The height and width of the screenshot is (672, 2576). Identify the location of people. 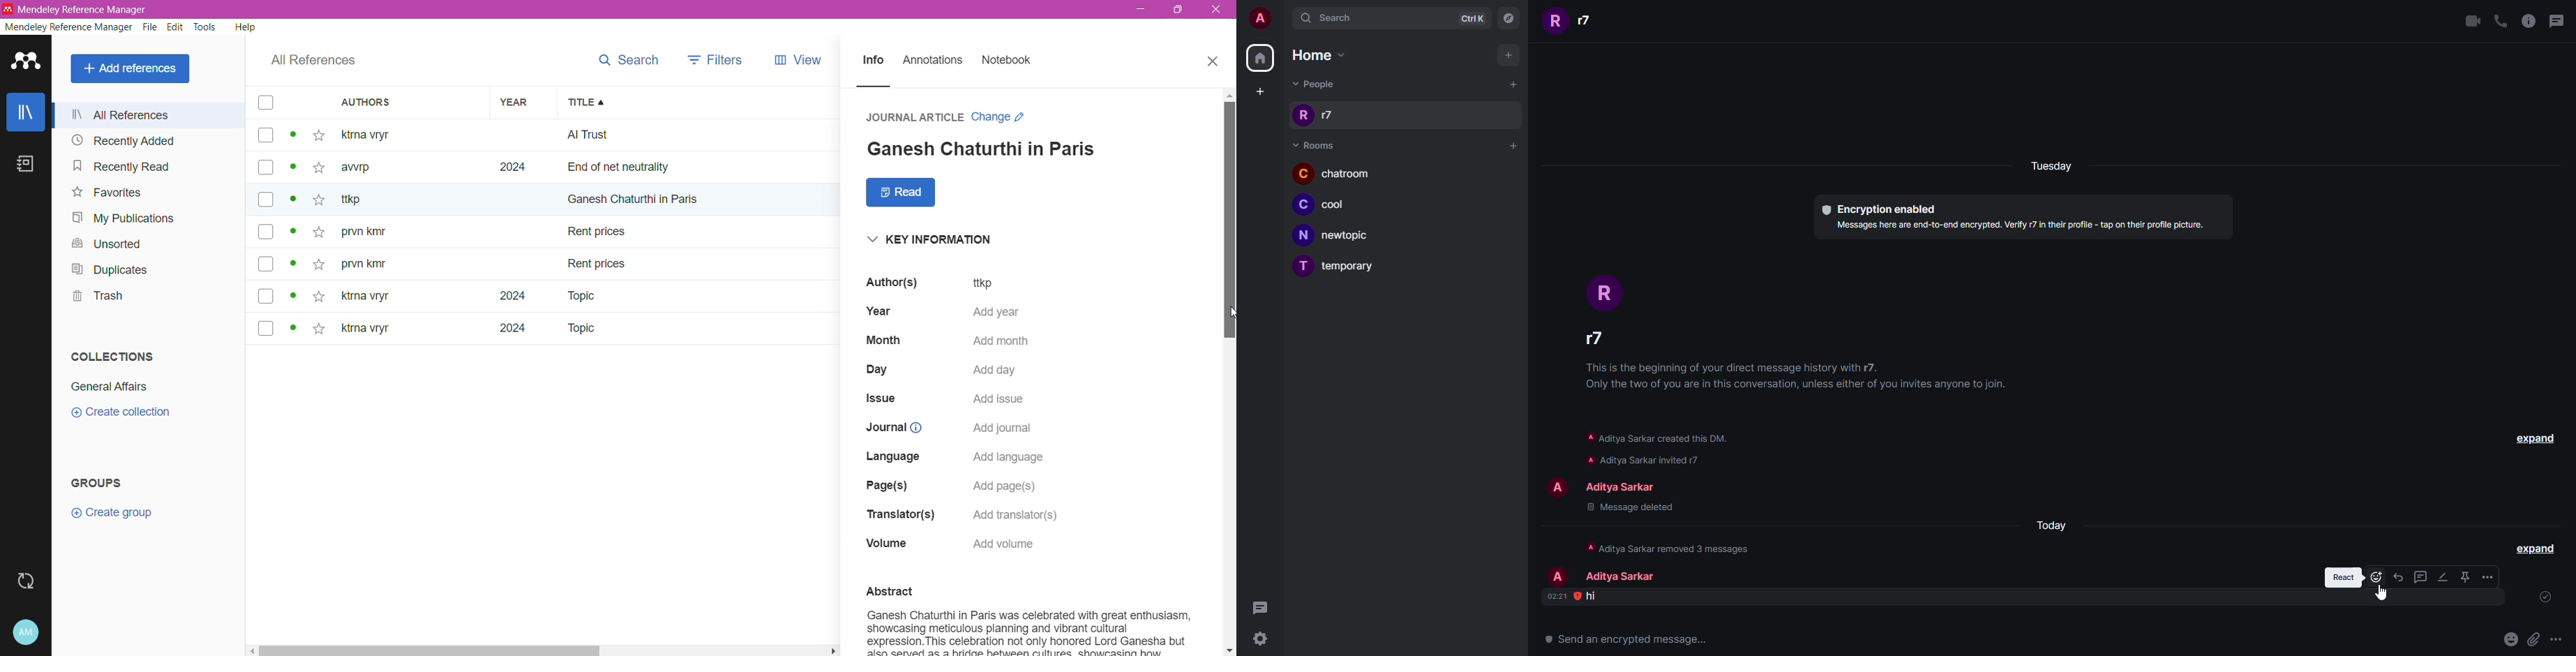
(1593, 339).